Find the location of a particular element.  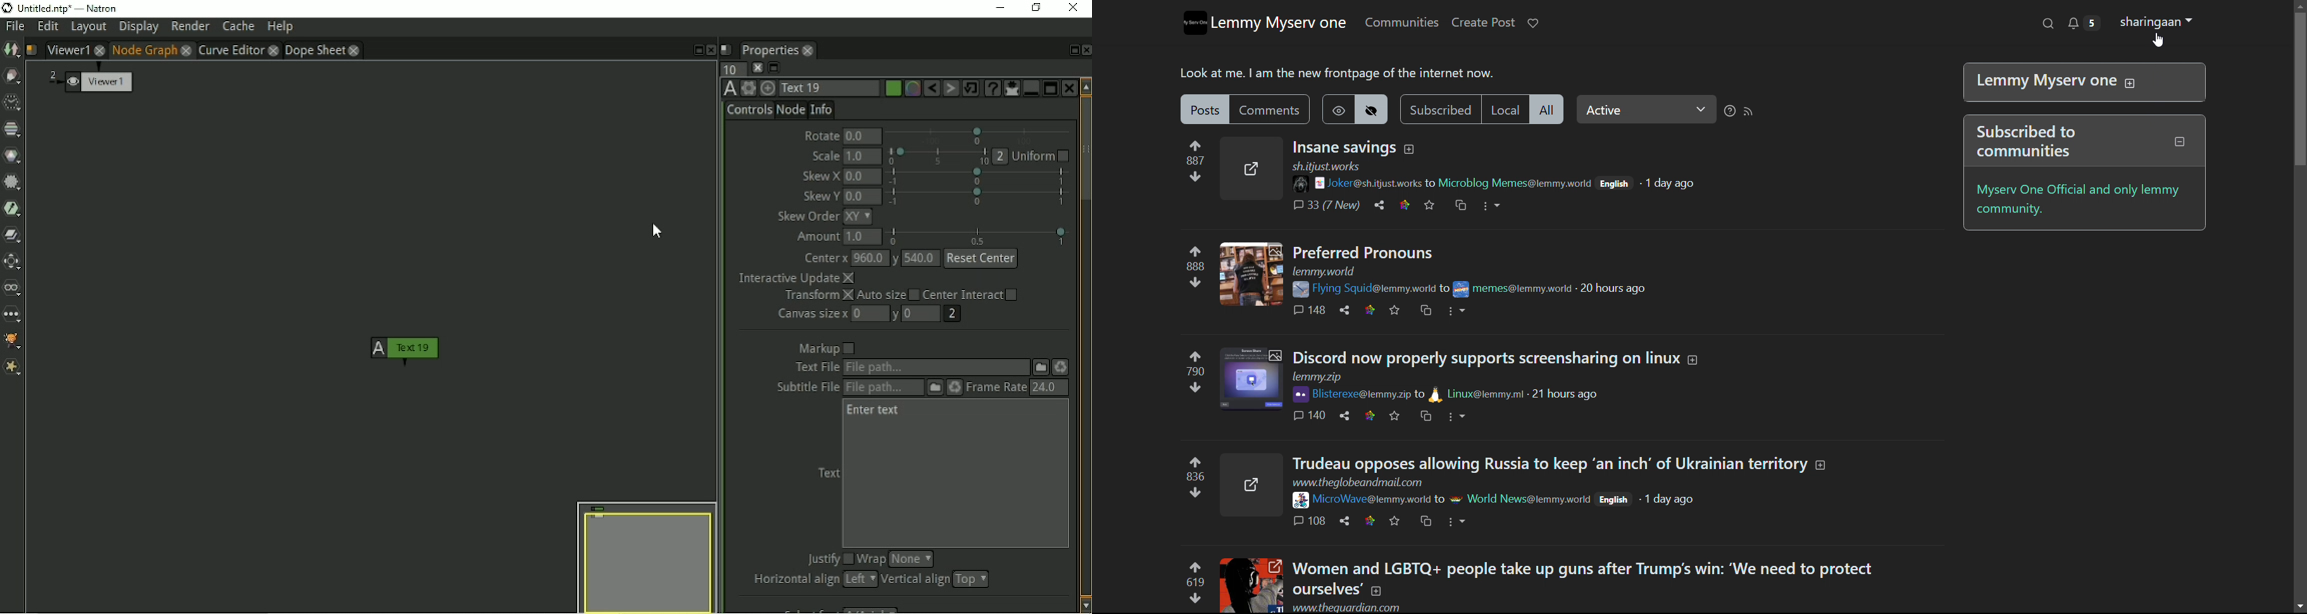

upvote and downvotes is located at coordinates (1195, 267).